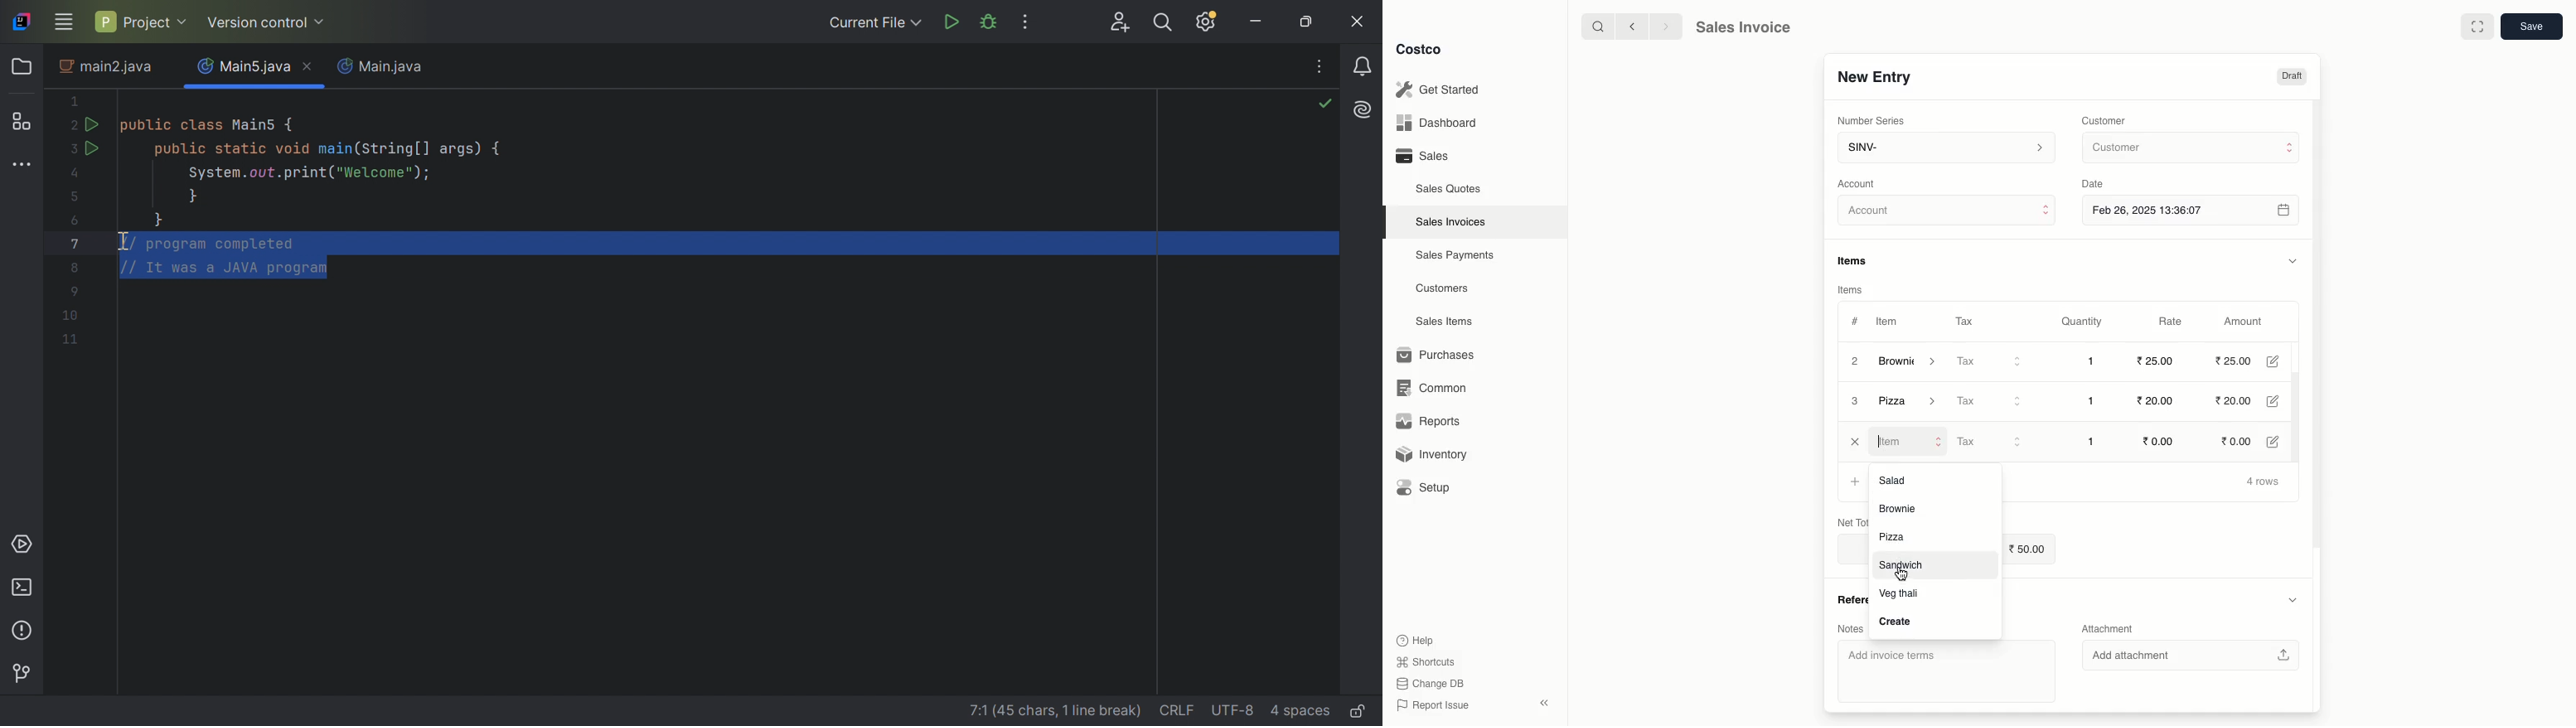 The image size is (2576, 728). Describe the element at coordinates (2283, 402) in the screenshot. I see `Edit` at that location.